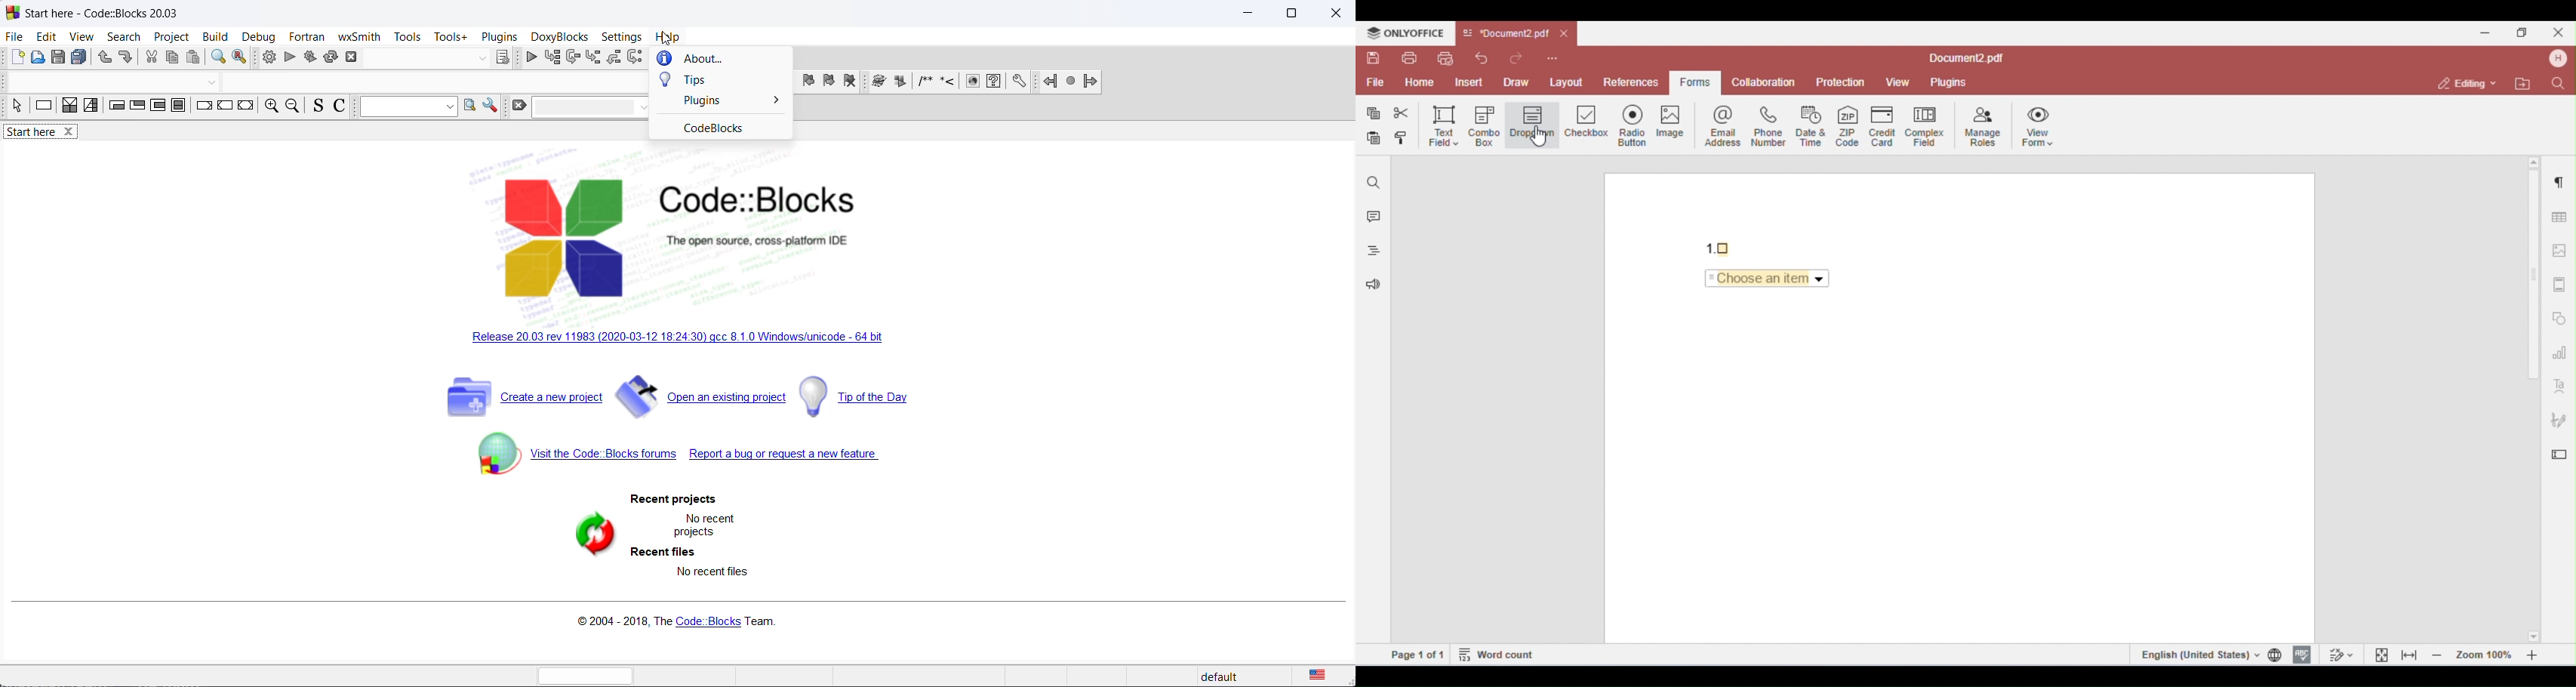 This screenshot has width=2576, height=700. Describe the element at coordinates (214, 38) in the screenshot. I see `build` at that location.